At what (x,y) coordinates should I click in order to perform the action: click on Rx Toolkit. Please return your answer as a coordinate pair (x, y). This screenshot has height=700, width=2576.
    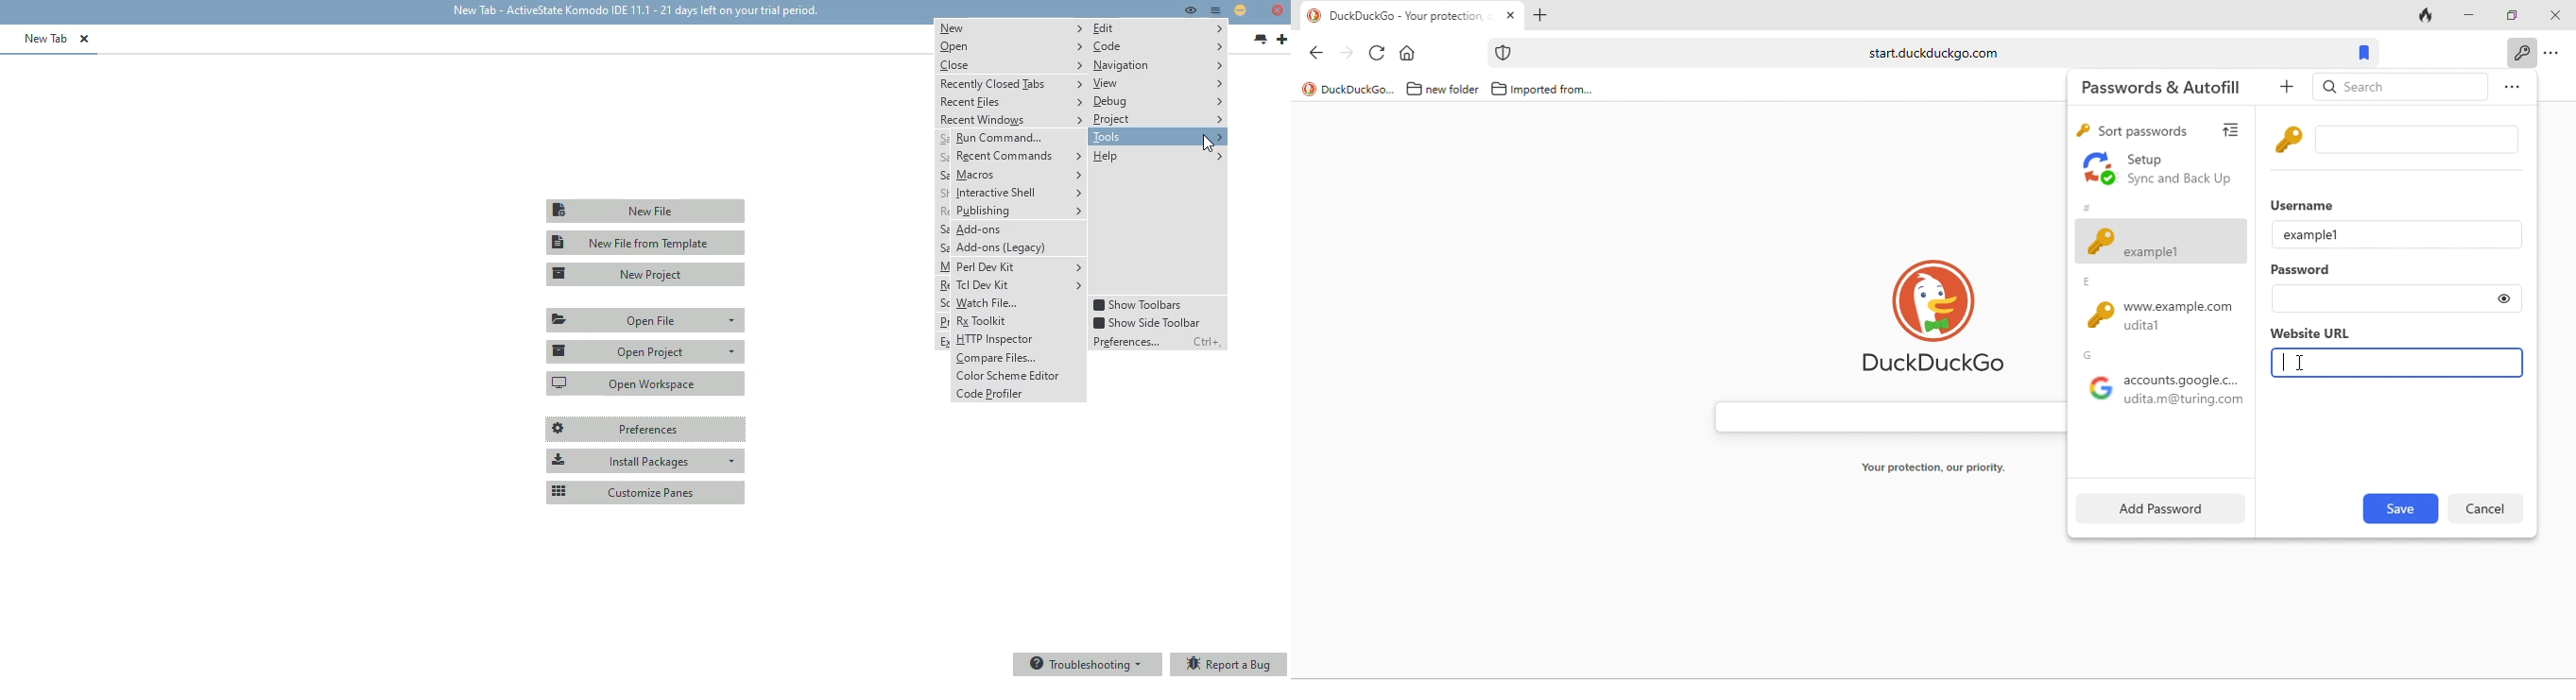
    Looking at the image, I should click on (1019, 321).